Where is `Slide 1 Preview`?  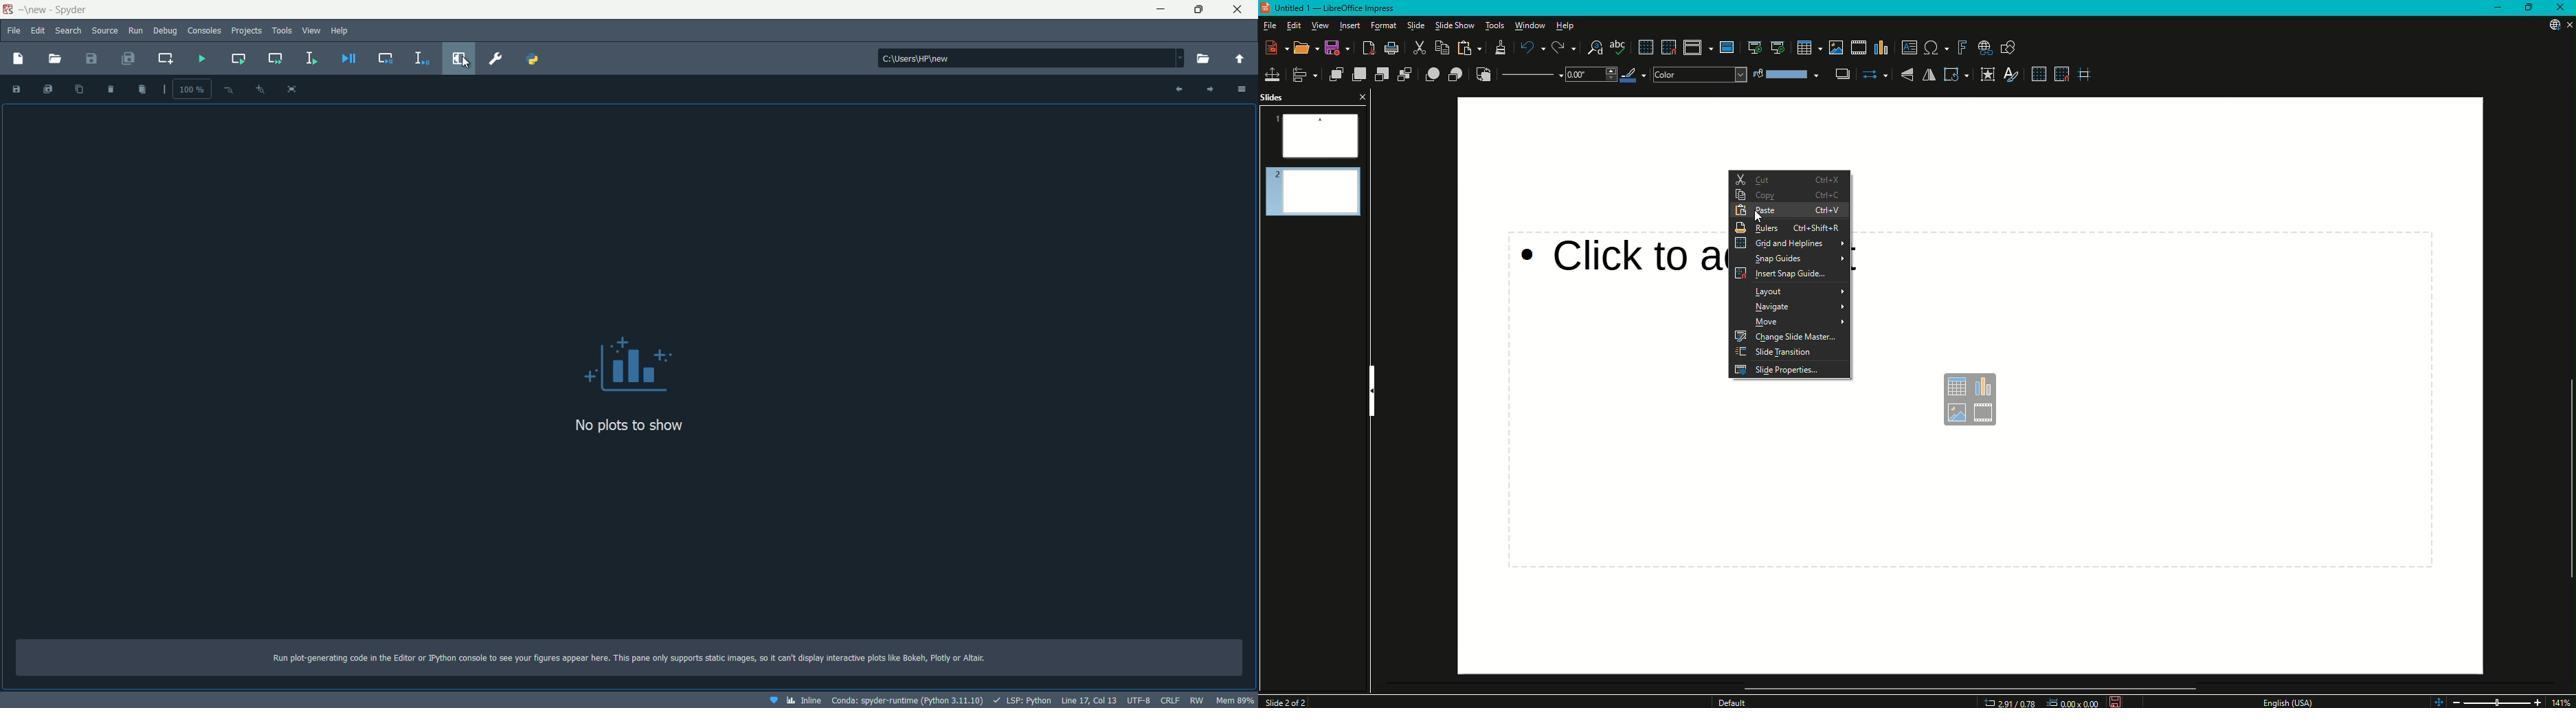
Slide 1 Preview is located at coordinates (1314, 135).